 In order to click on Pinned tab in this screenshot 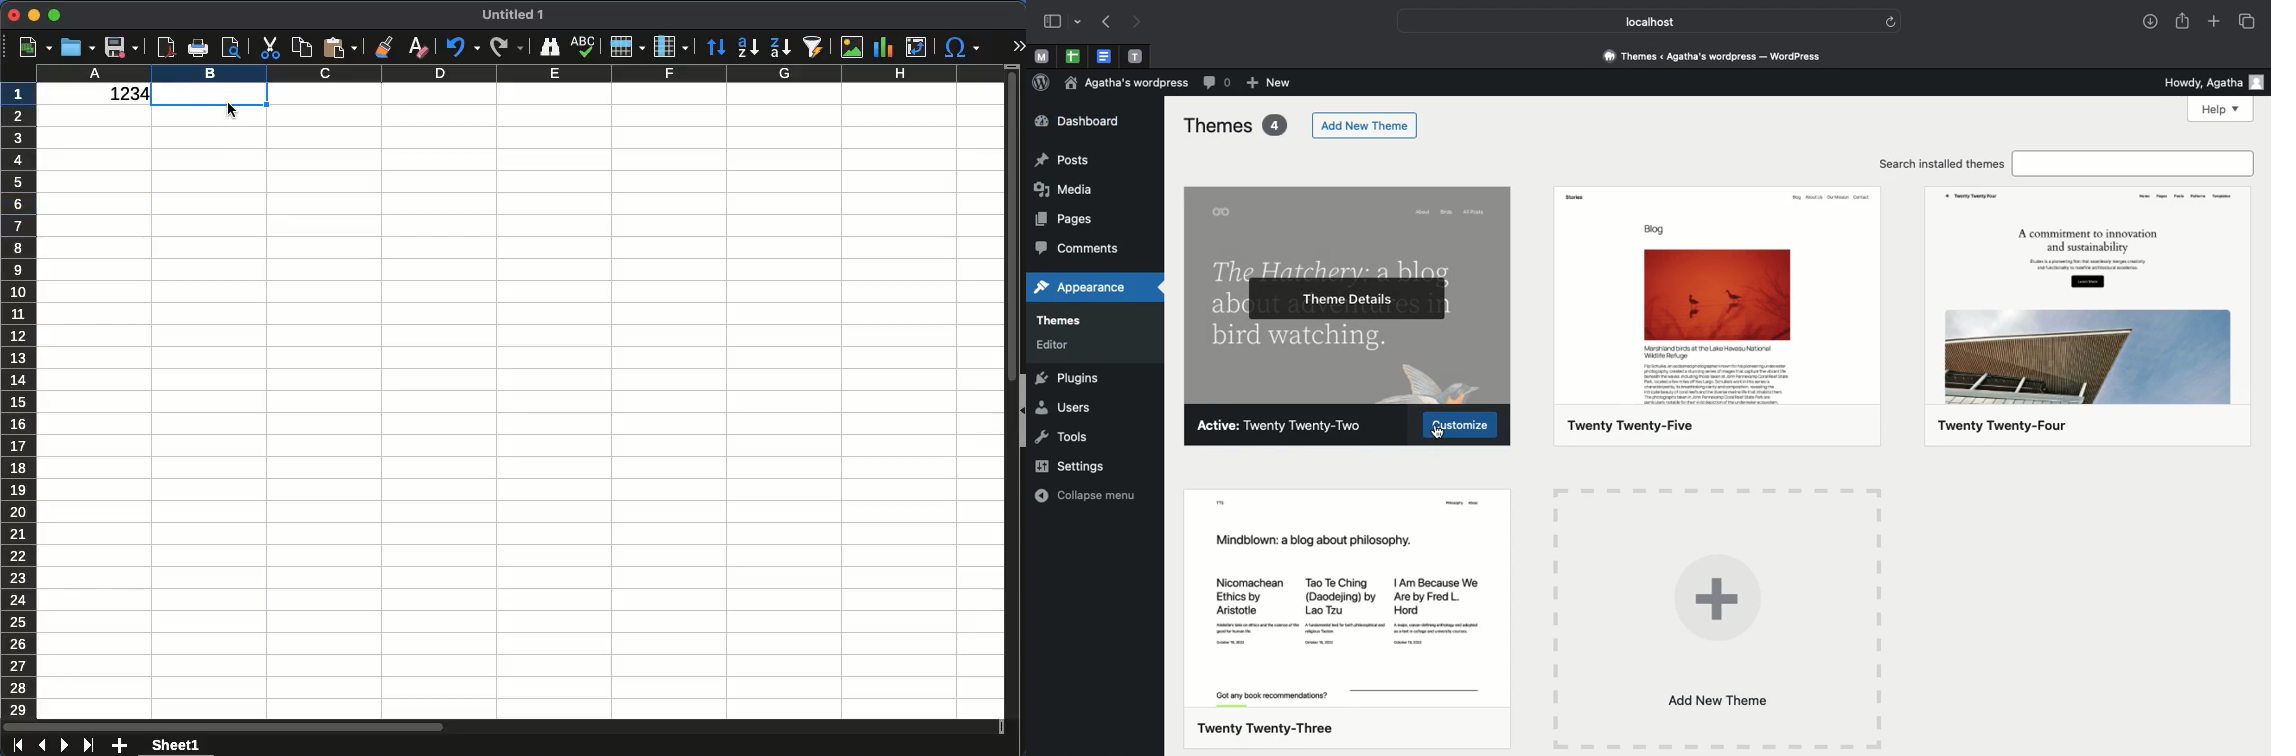, I will do `click(1106, 57)`.